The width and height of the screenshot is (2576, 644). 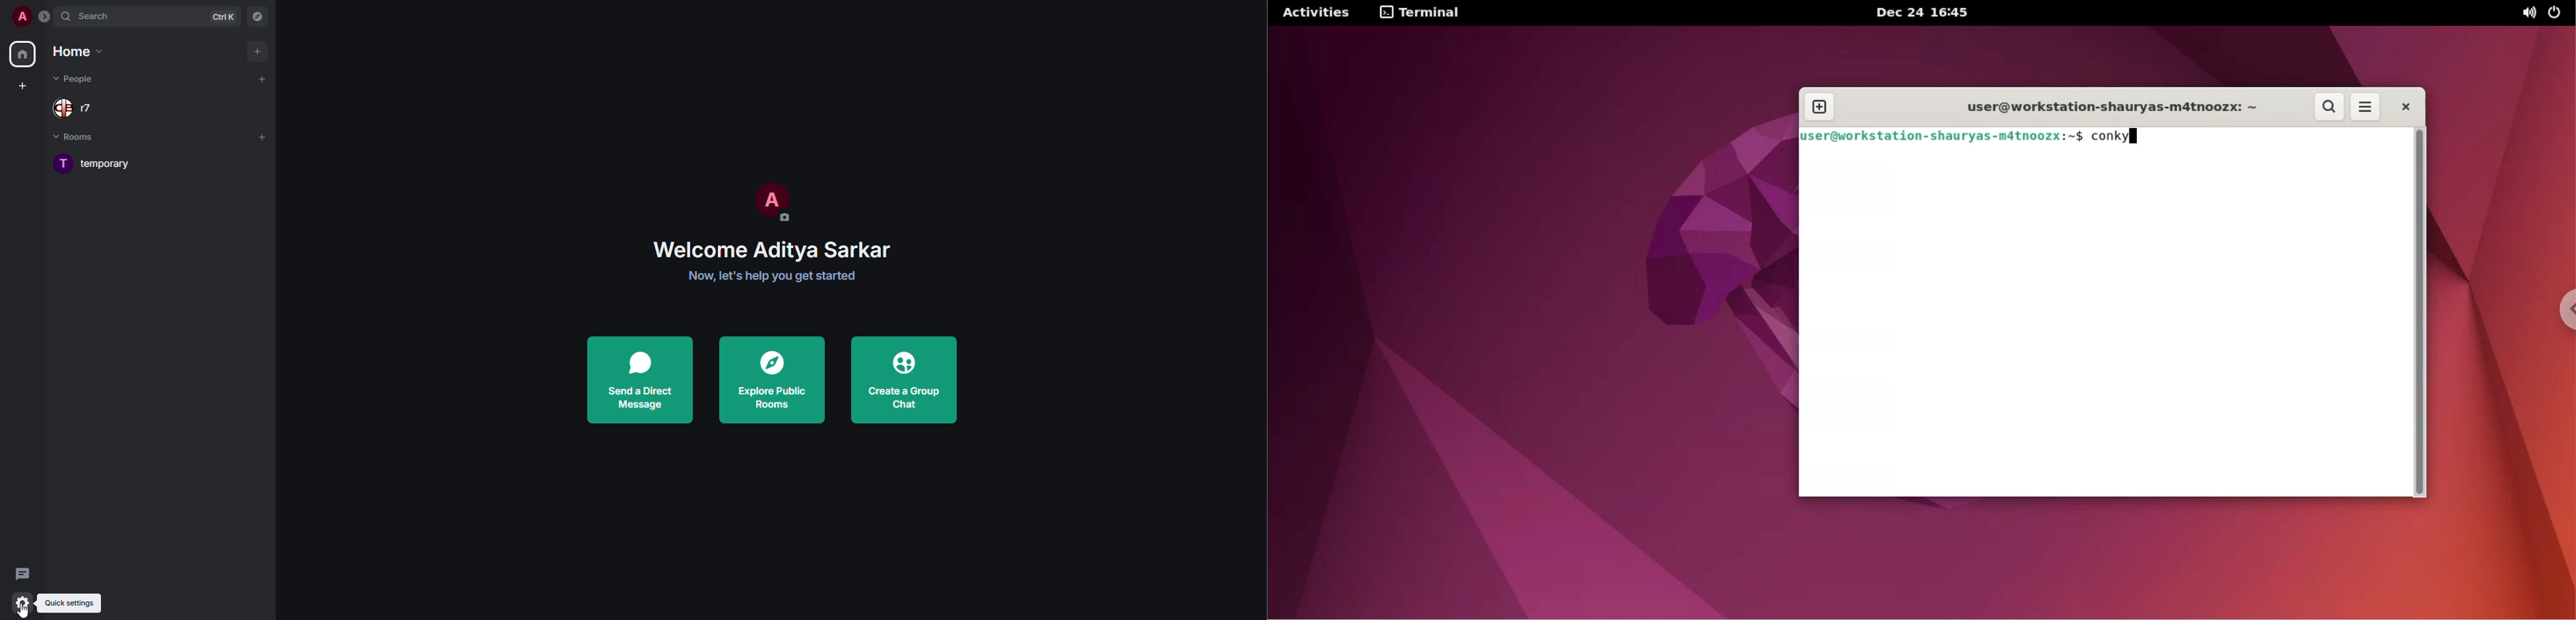 I want to click on get started, so click(x=774, y=276).